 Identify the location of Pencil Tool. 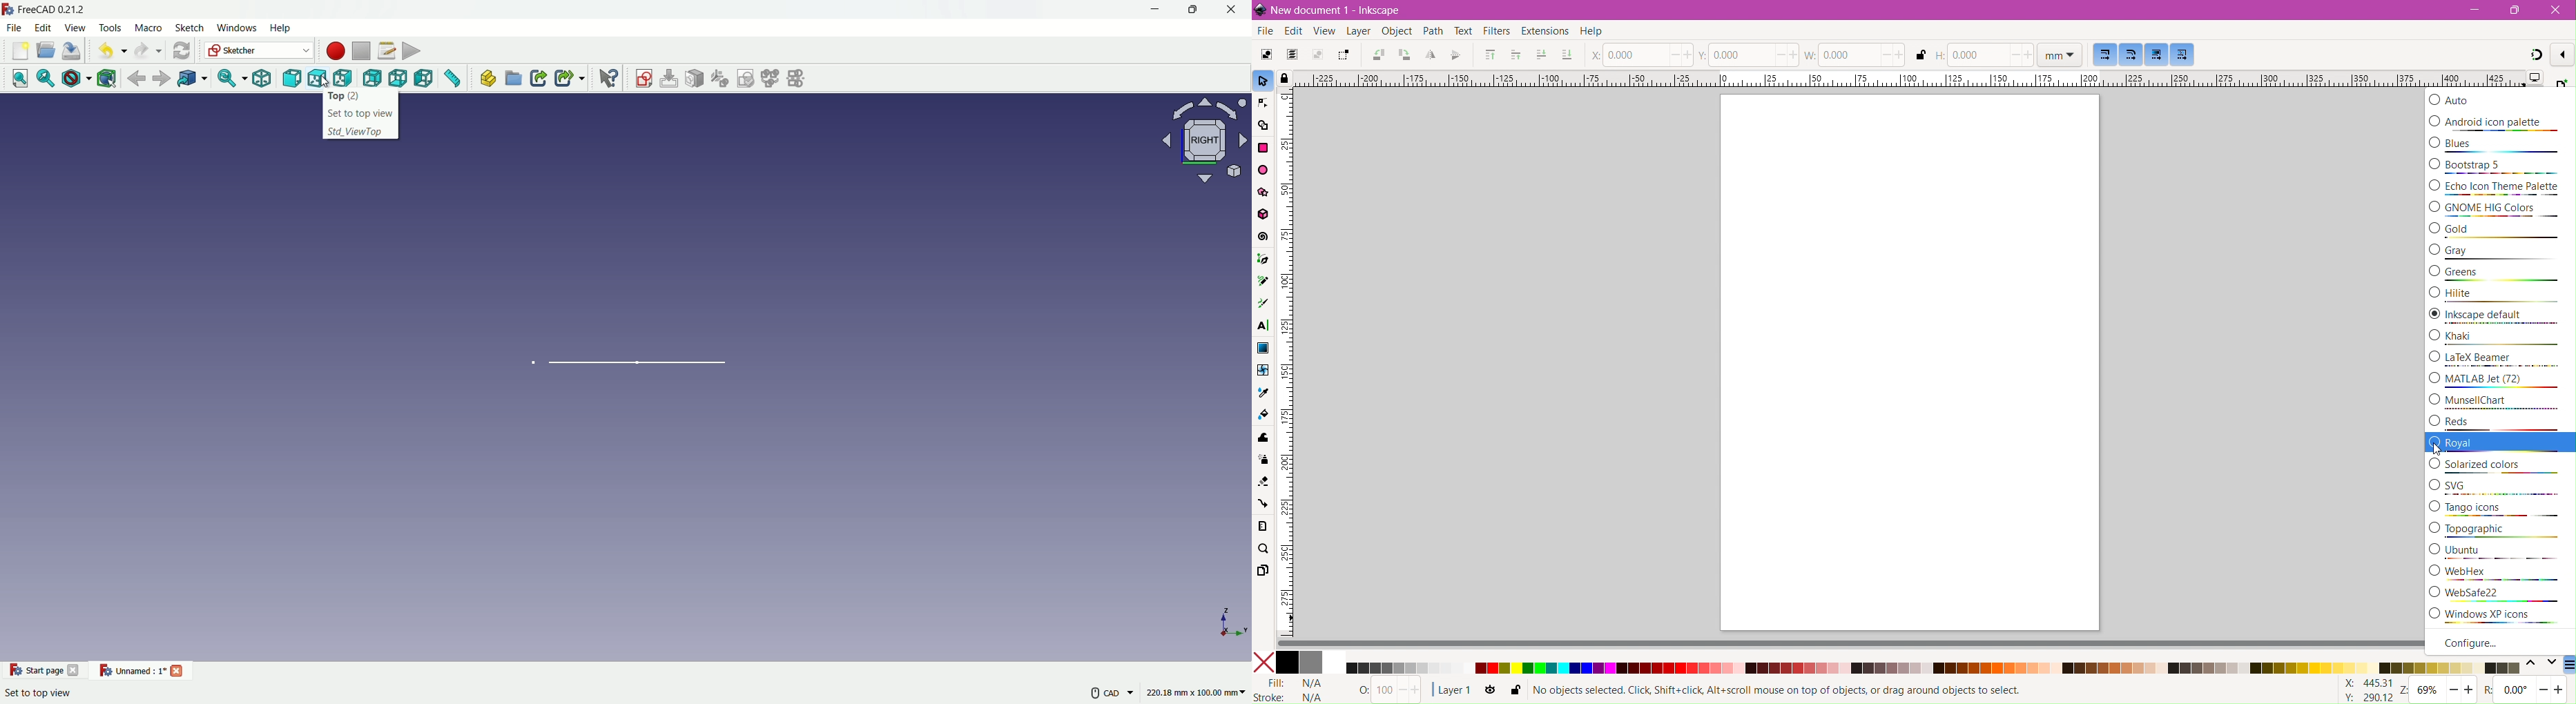
(1263, 281).